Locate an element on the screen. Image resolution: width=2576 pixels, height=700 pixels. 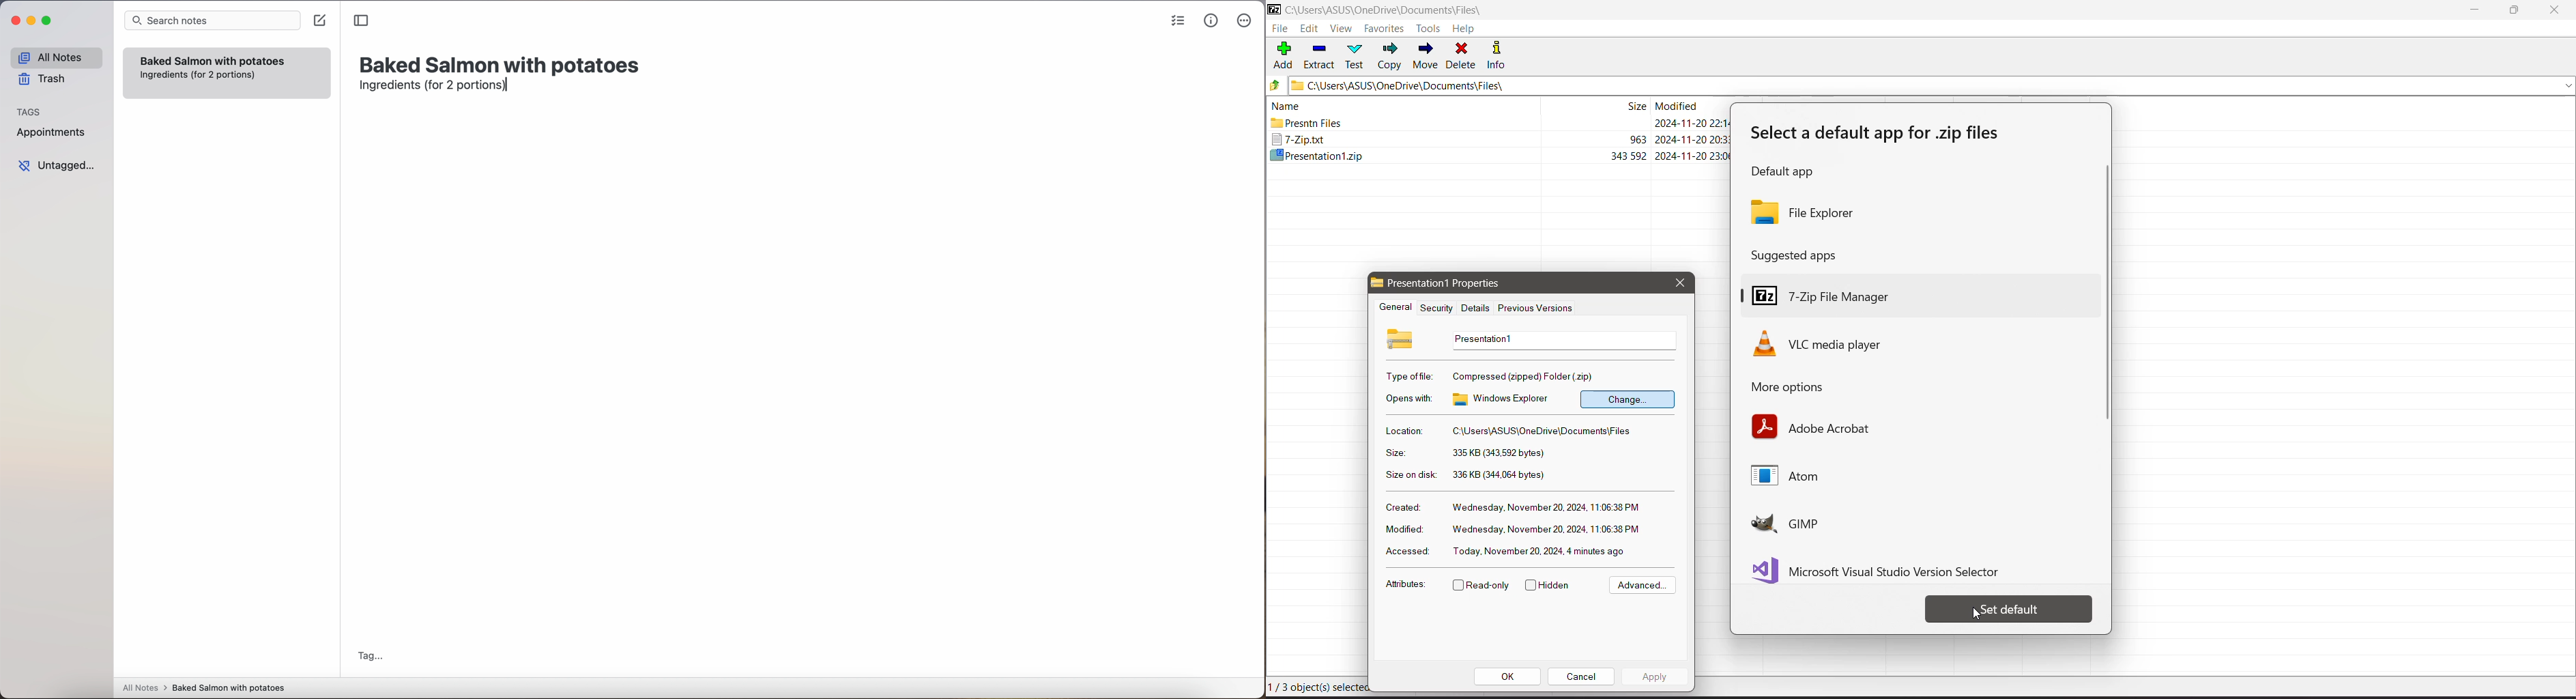
Select a default app for .zip files is located at coordinates (1881, 134).